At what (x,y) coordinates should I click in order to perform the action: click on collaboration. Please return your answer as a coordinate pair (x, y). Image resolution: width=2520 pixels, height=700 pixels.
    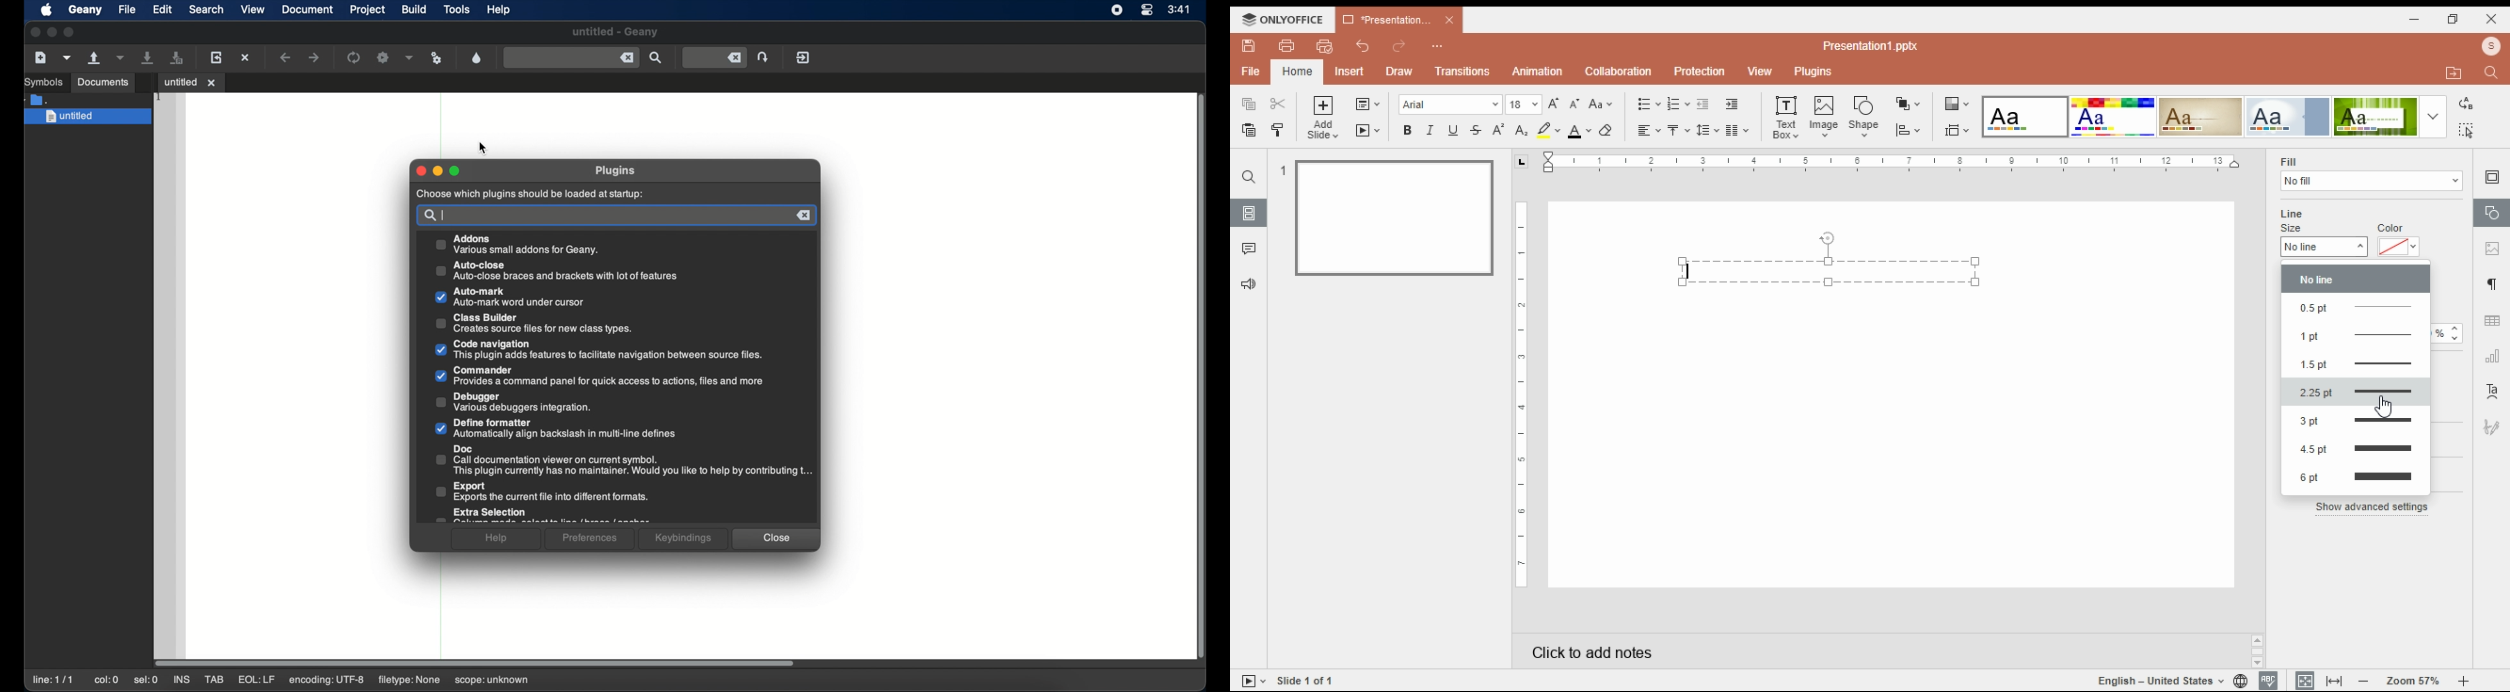
    Looking at the image, I should click on (1619, 73).